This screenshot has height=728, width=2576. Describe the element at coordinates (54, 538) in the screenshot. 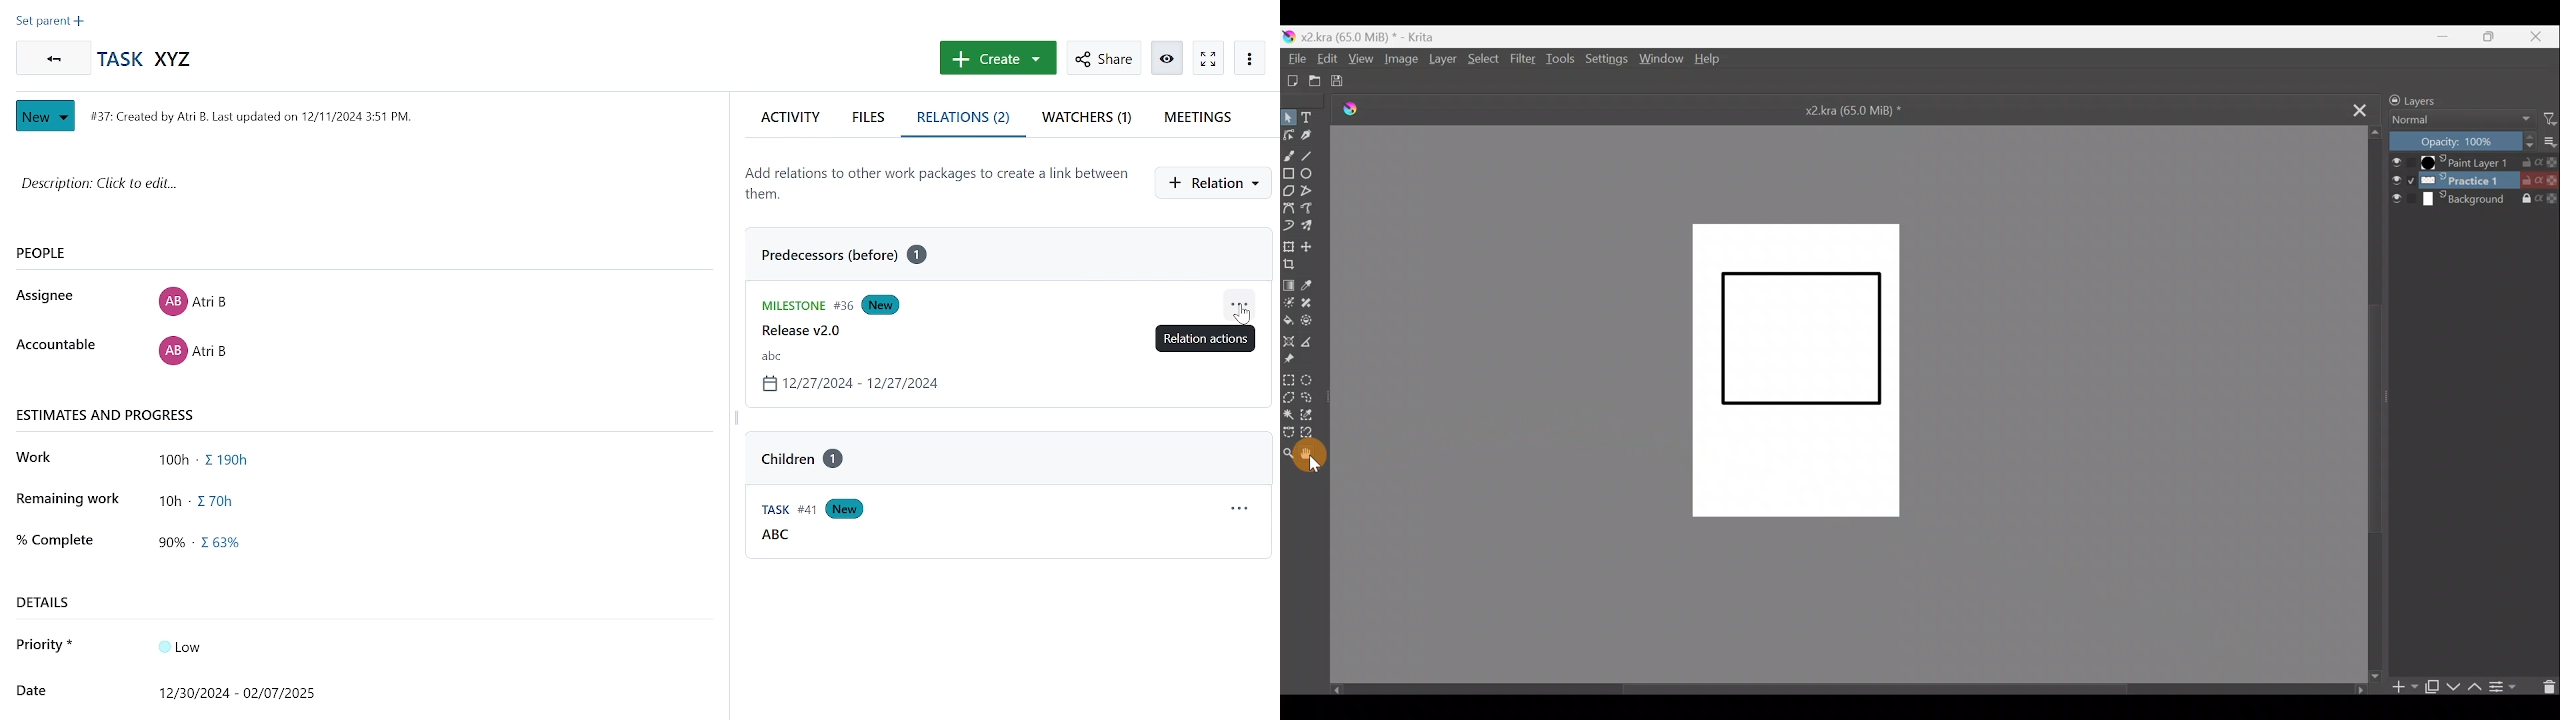

I see `complete` at that location.